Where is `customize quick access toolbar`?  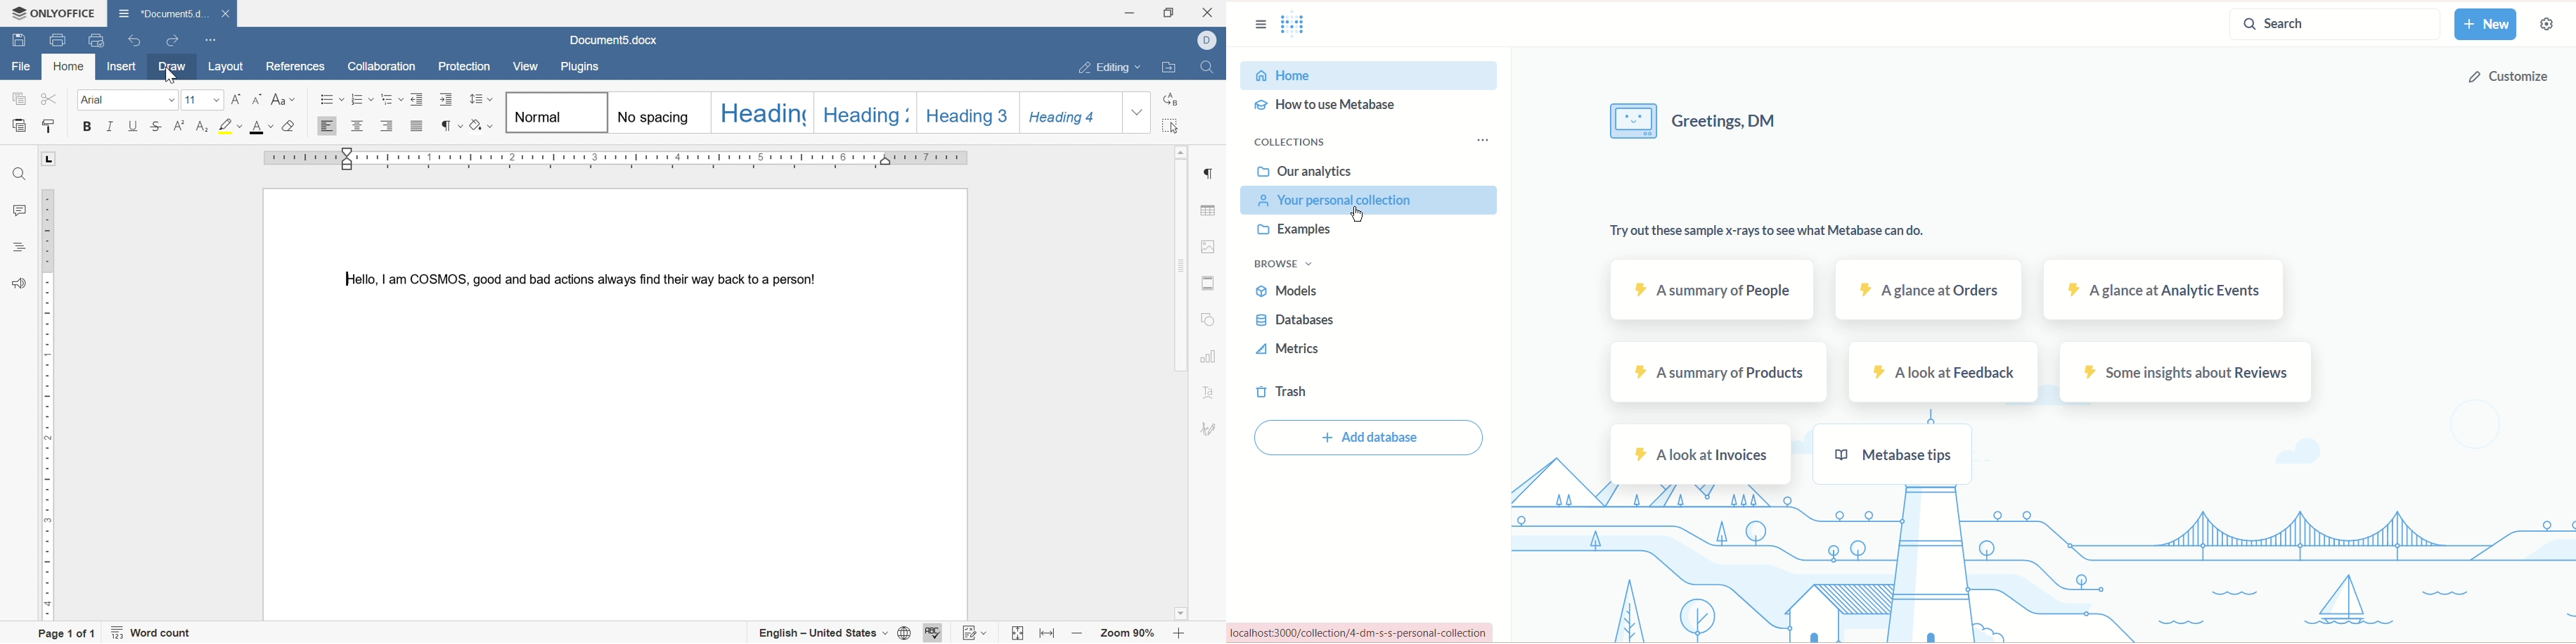 customize quick access toolbar is located at coordinates (210, 38).